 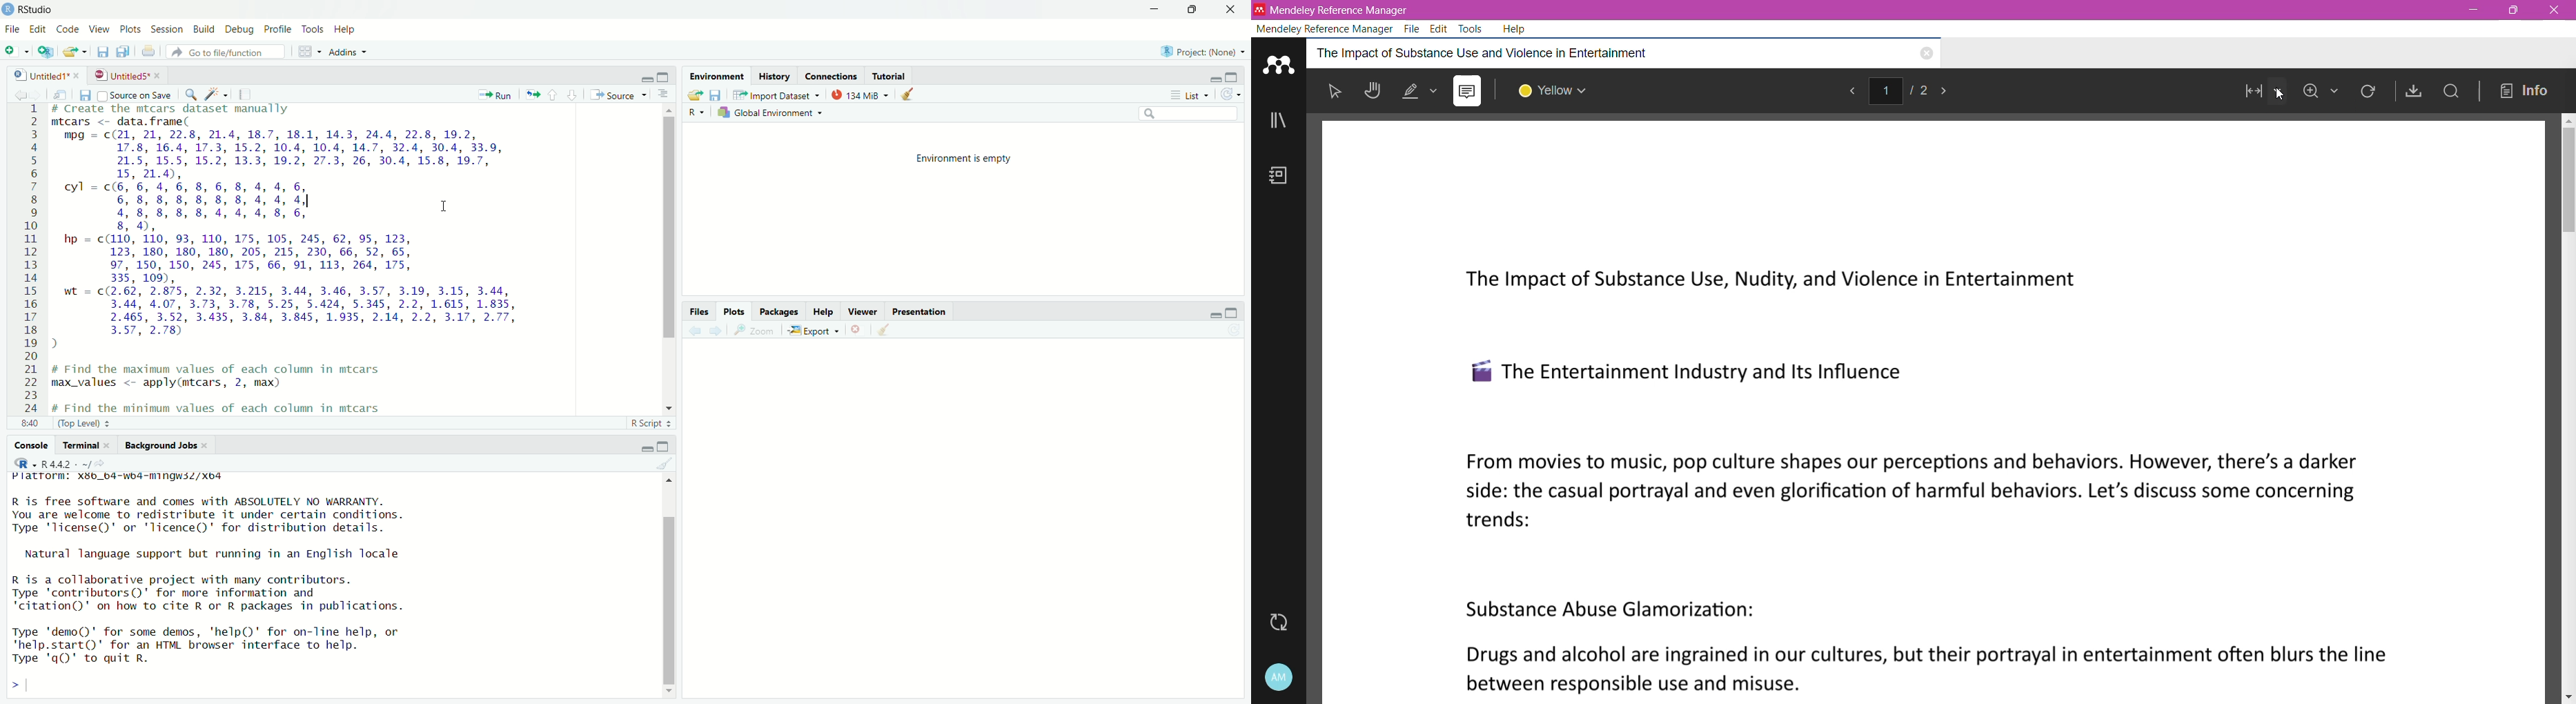 I want to click on Help, so click(x=1517, y=29).